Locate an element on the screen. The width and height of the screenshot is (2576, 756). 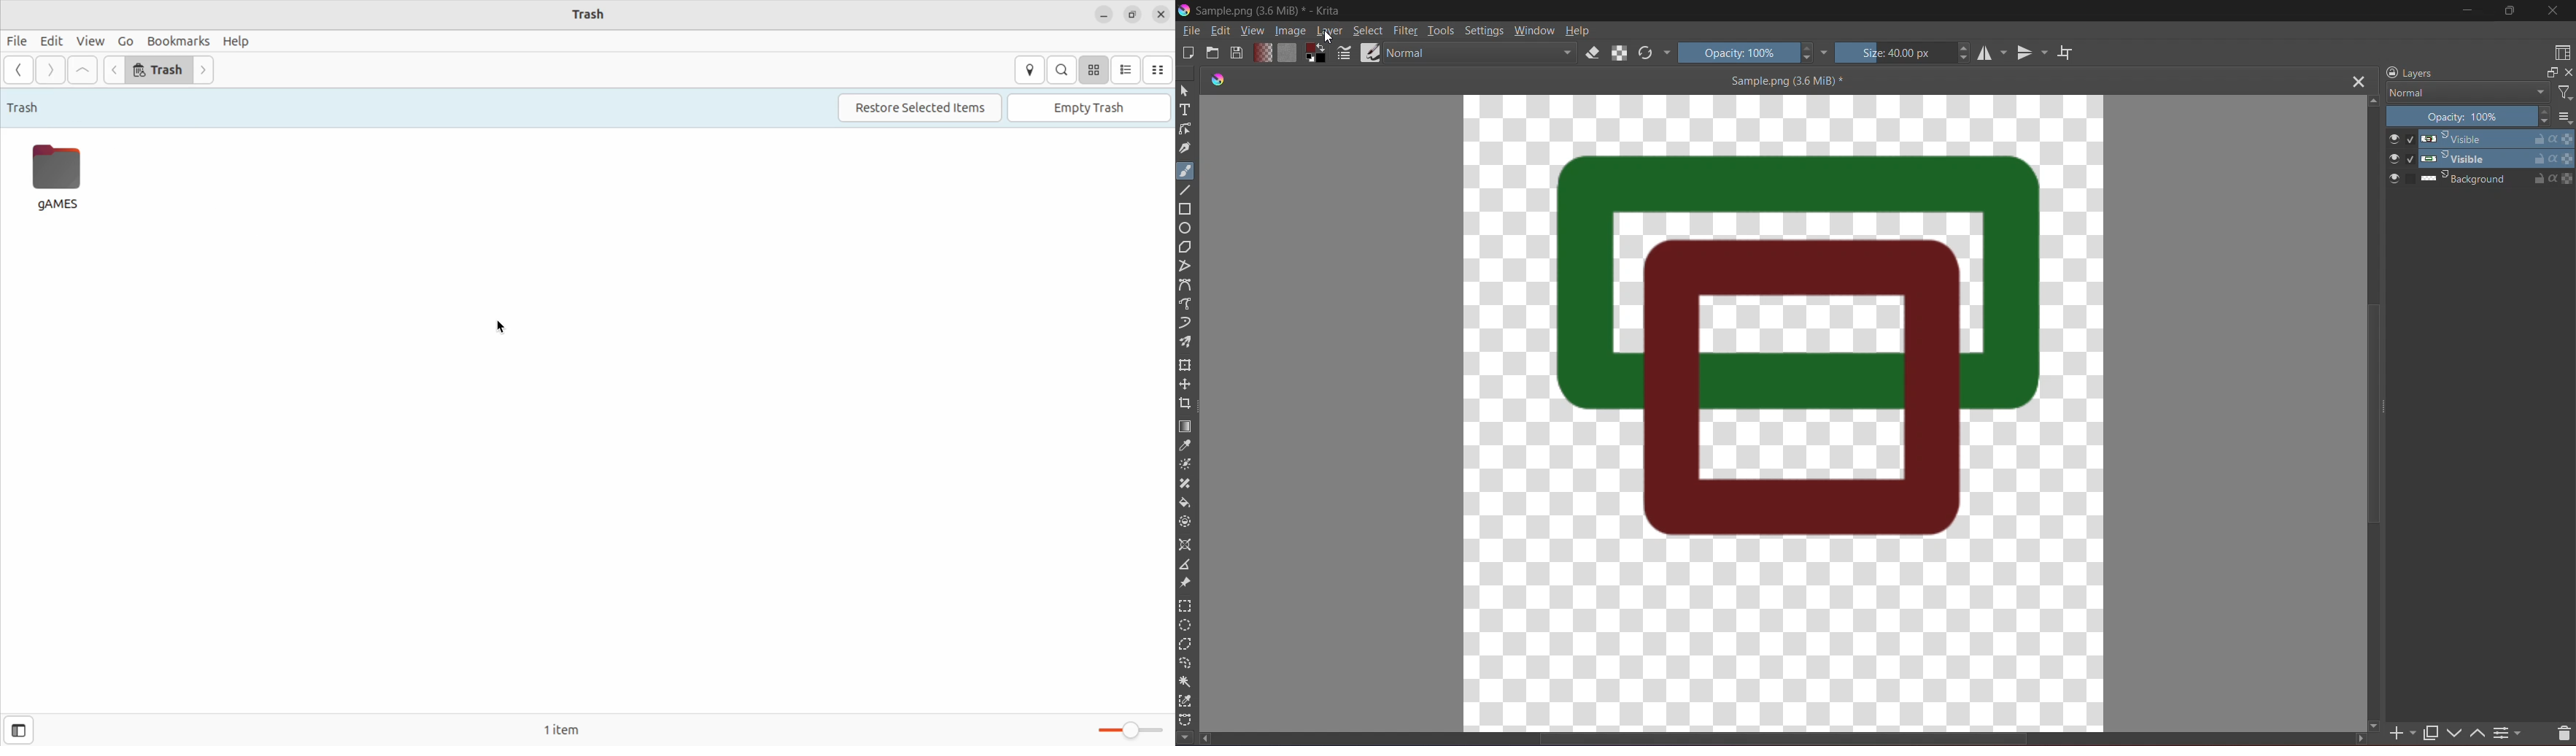
Opacity is located at coordinates (1747, 52).